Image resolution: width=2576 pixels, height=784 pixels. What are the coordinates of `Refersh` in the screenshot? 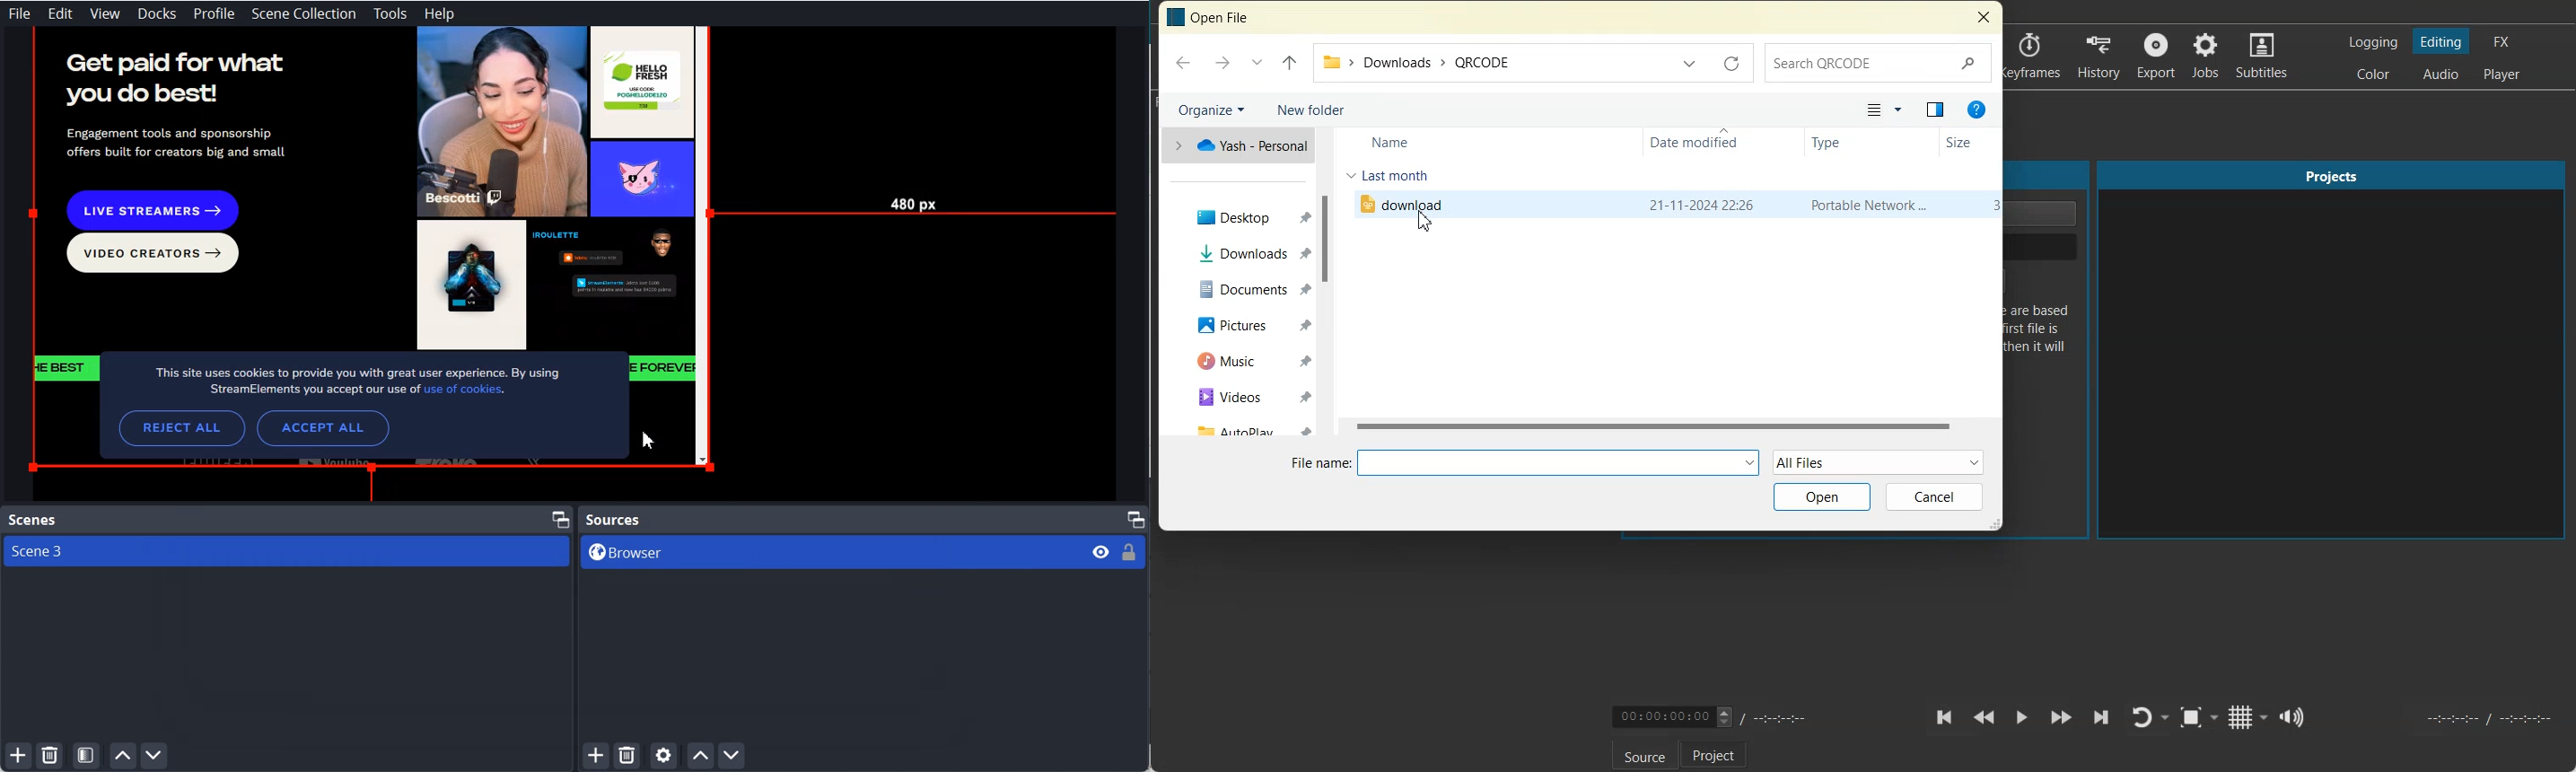 It's located at (1731, 63).